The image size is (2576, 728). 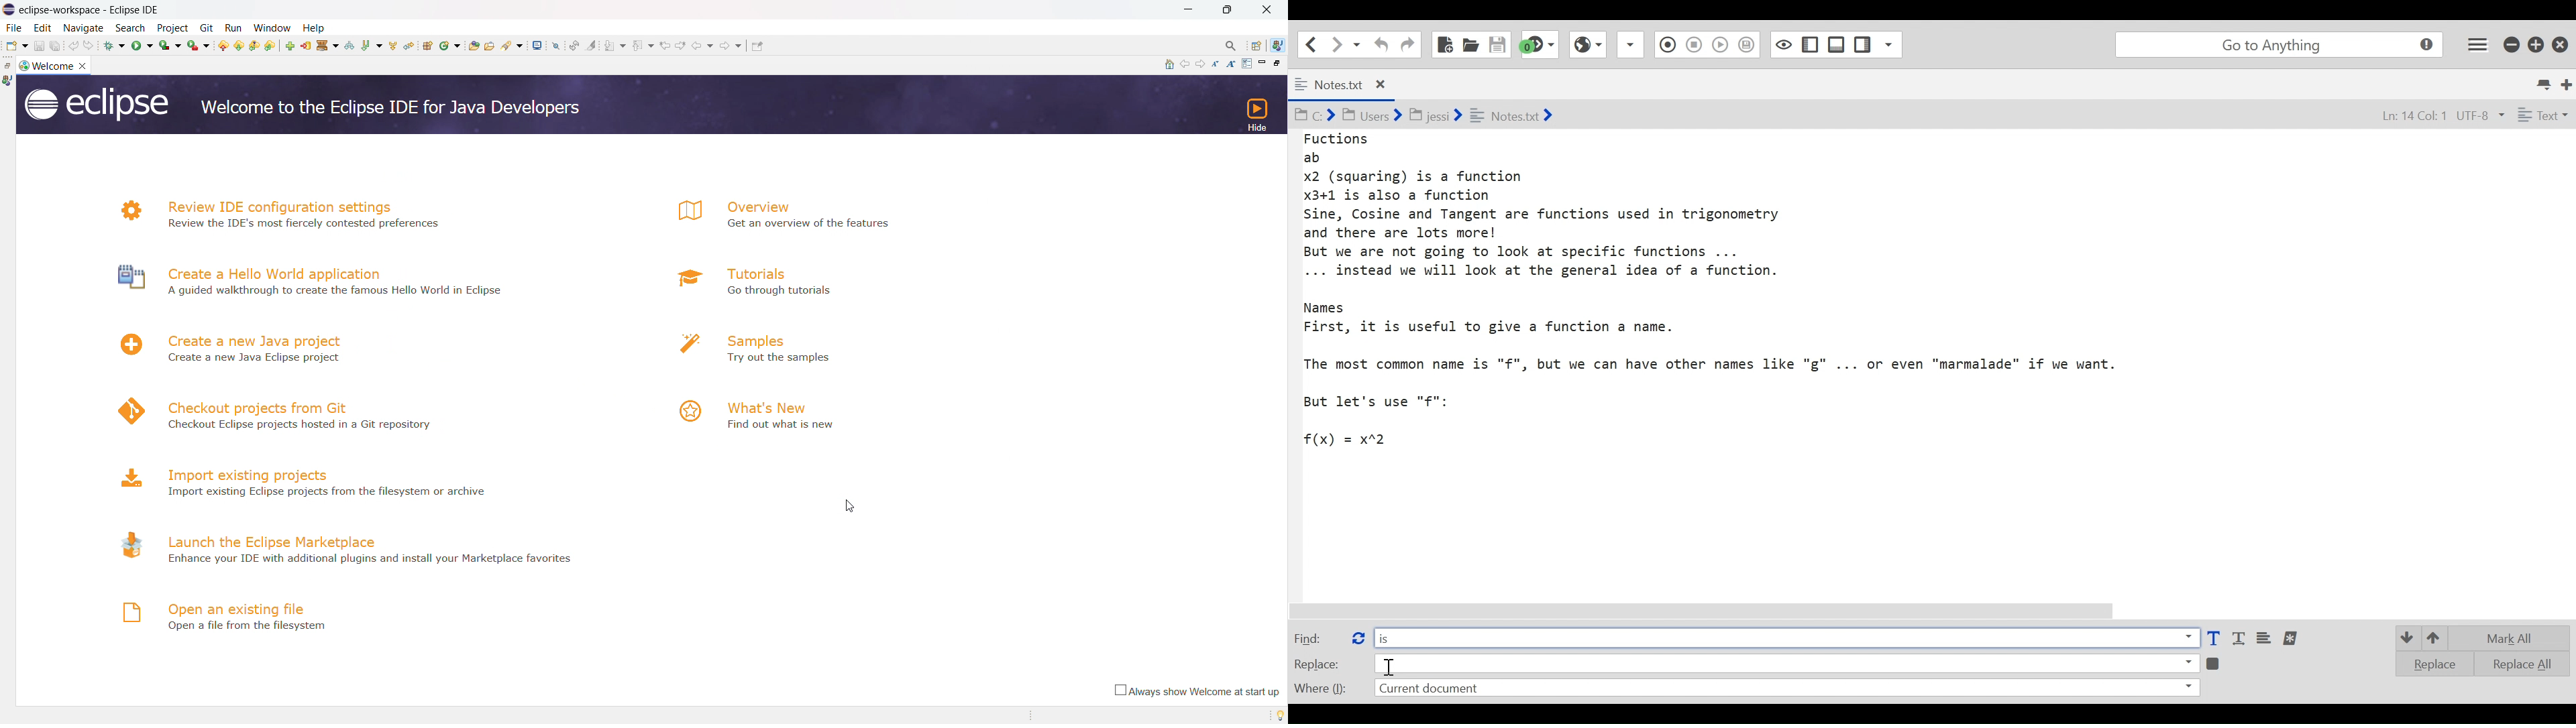 What do you see at coordinates (1878, 45) in the screenshot?
I see `Show specific Sidepane` at bounding box center [1878, 45].